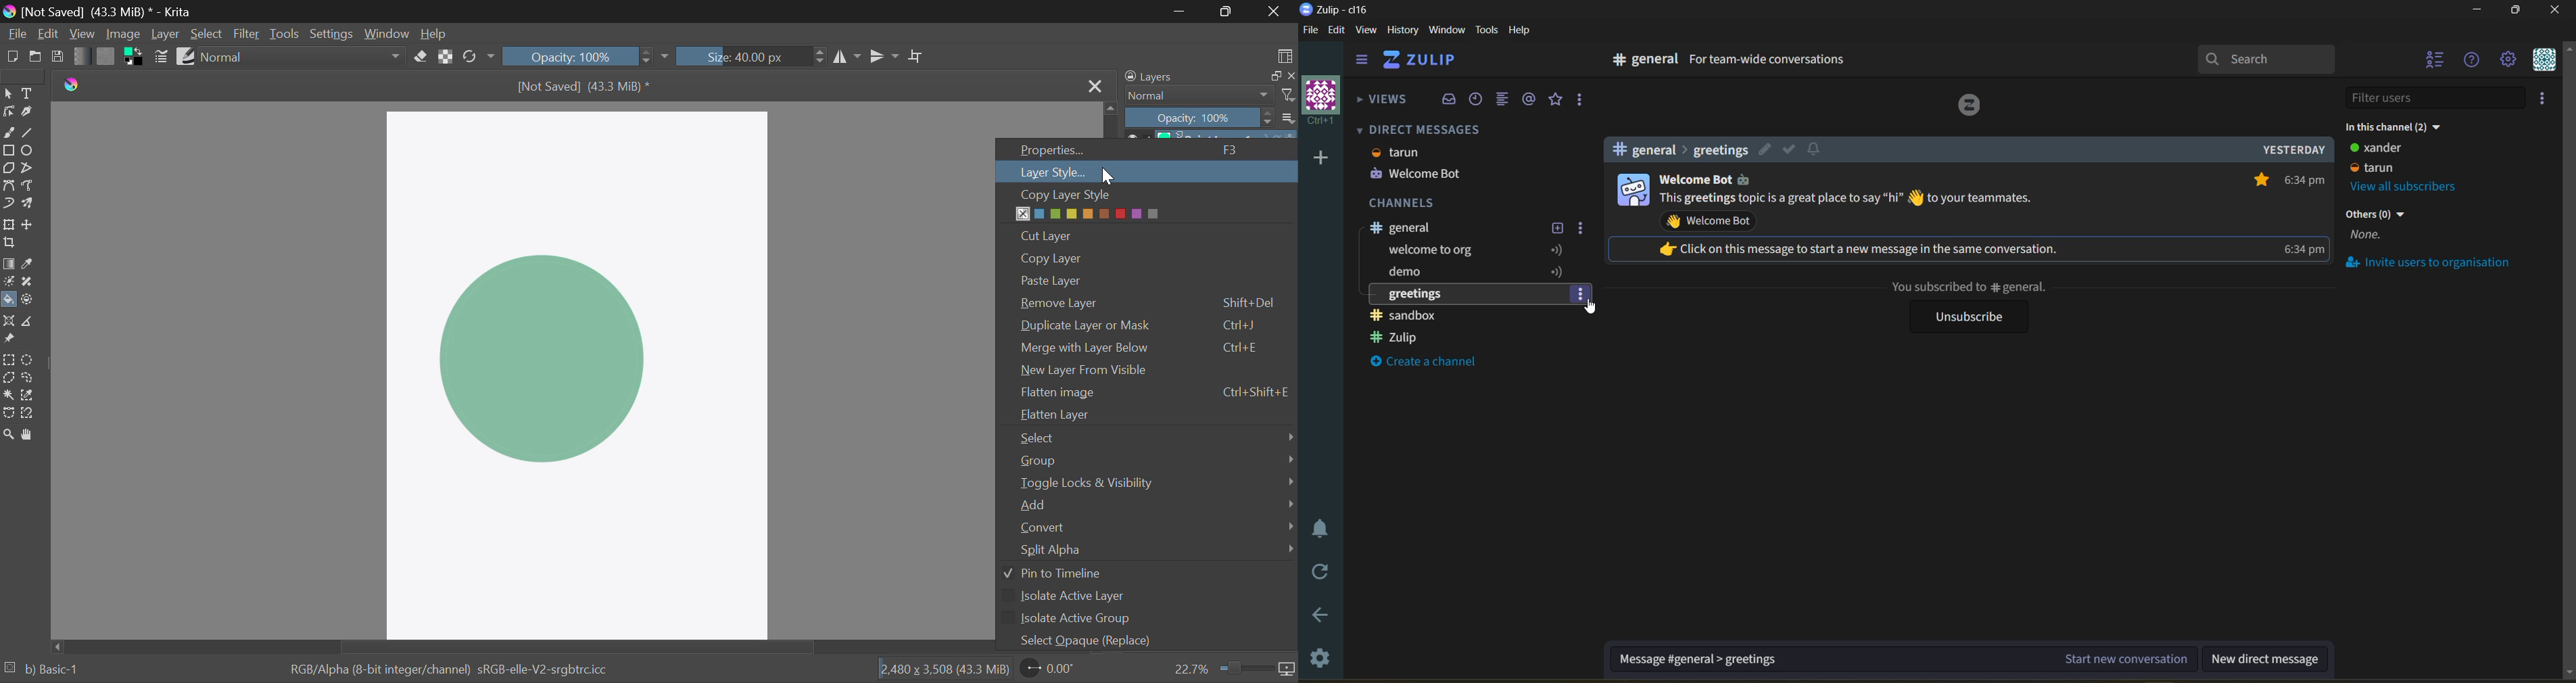 Image resolution: width=2576 pixels, height=700 pixels. I want to click on Scroll Bar, so click(535, 646).